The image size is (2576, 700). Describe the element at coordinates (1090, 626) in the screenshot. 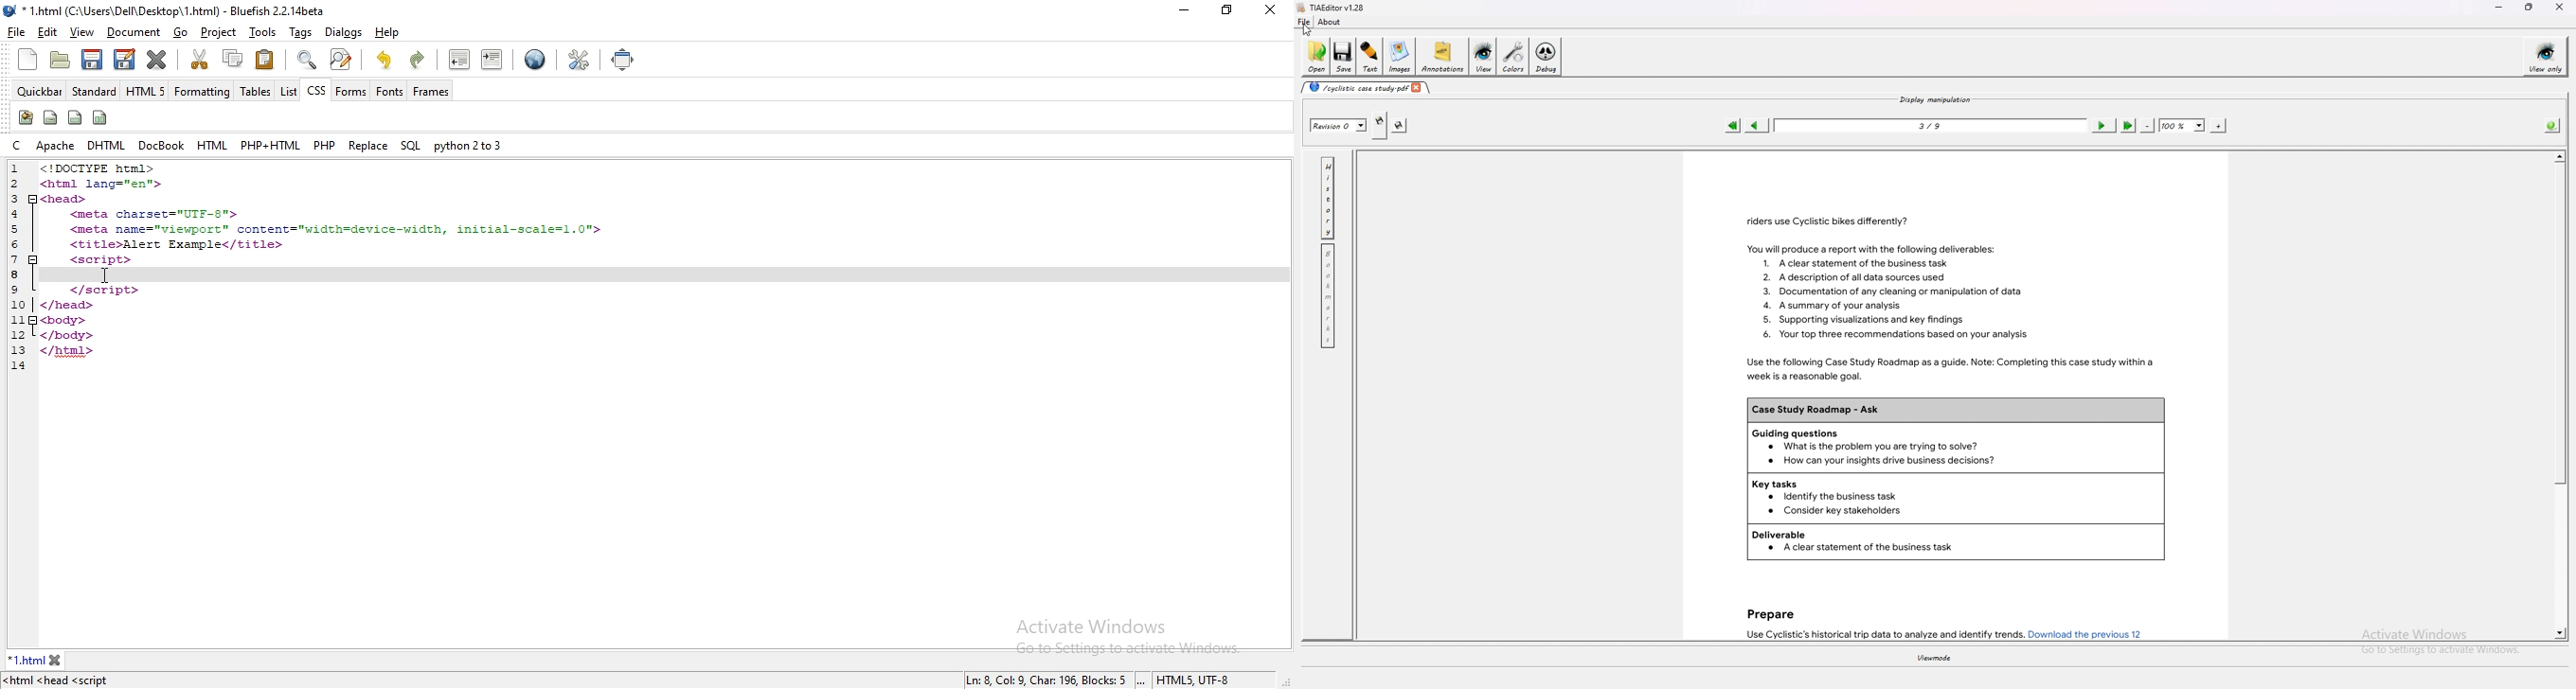

I see `Activate Windows` at that location.